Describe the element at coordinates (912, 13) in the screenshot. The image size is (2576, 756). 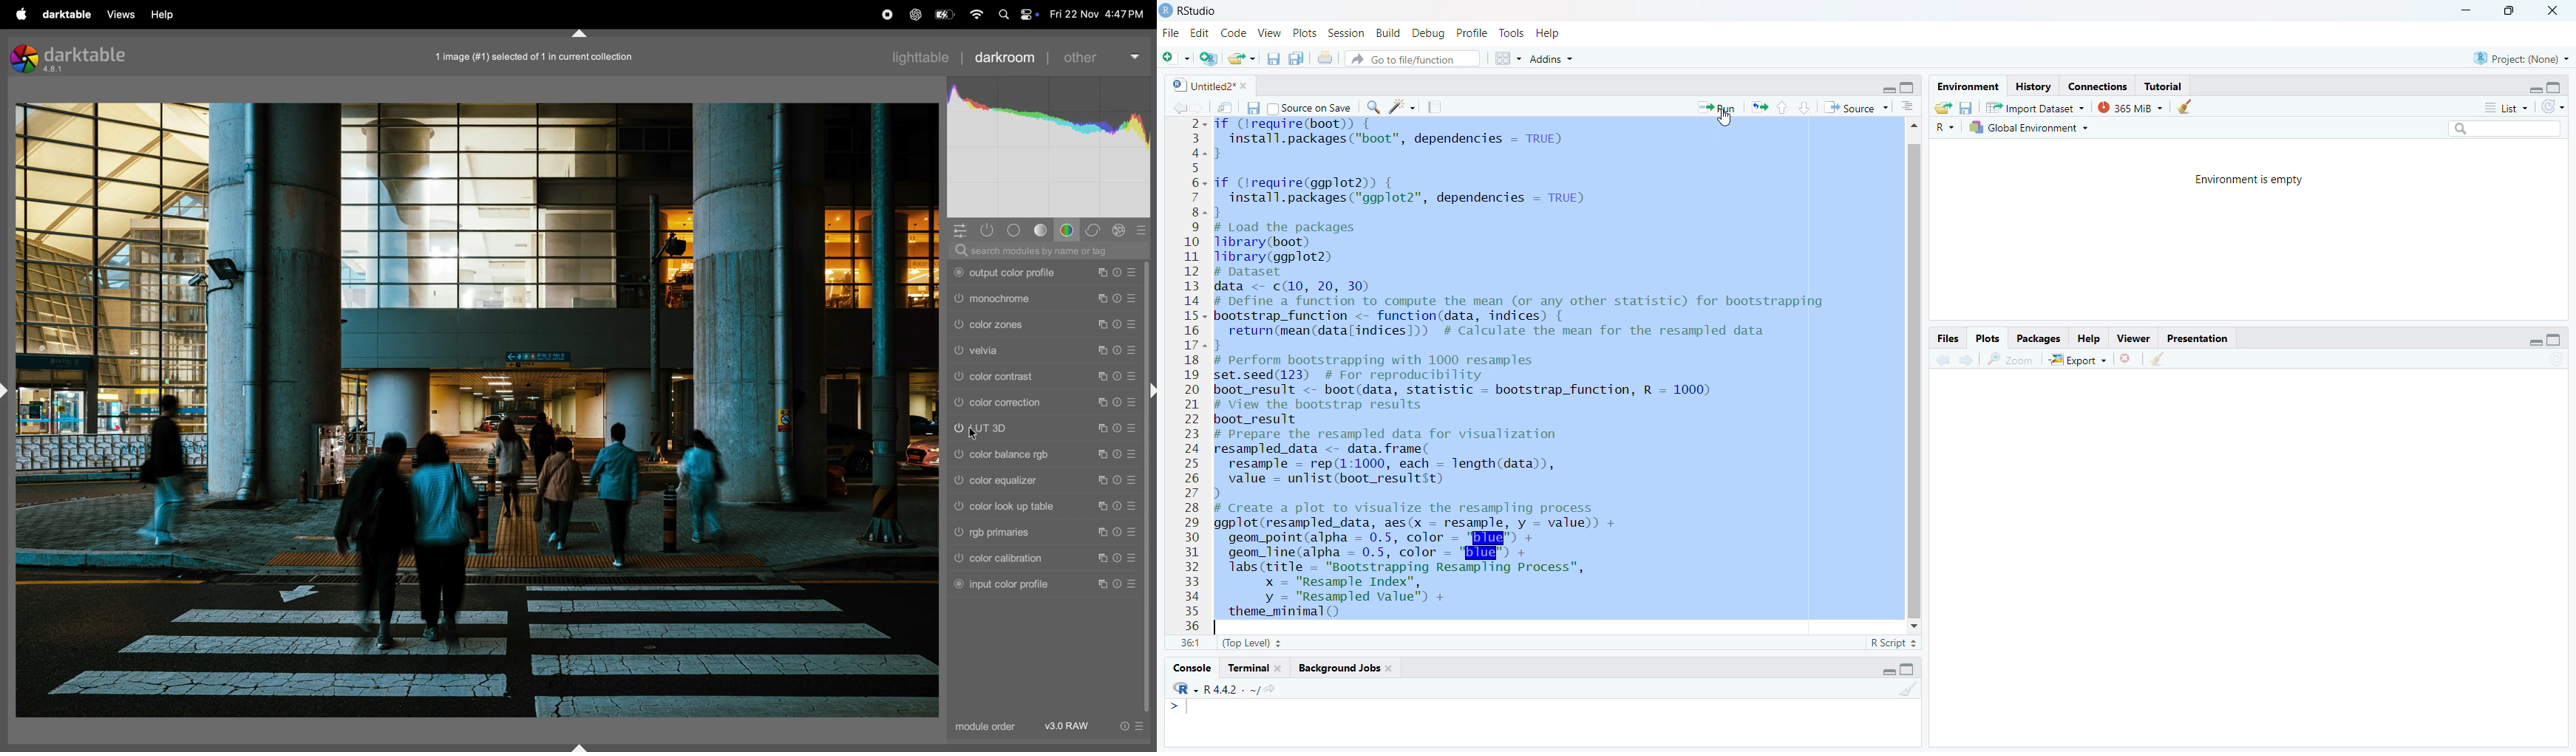
I see `chatgpt` at that location.